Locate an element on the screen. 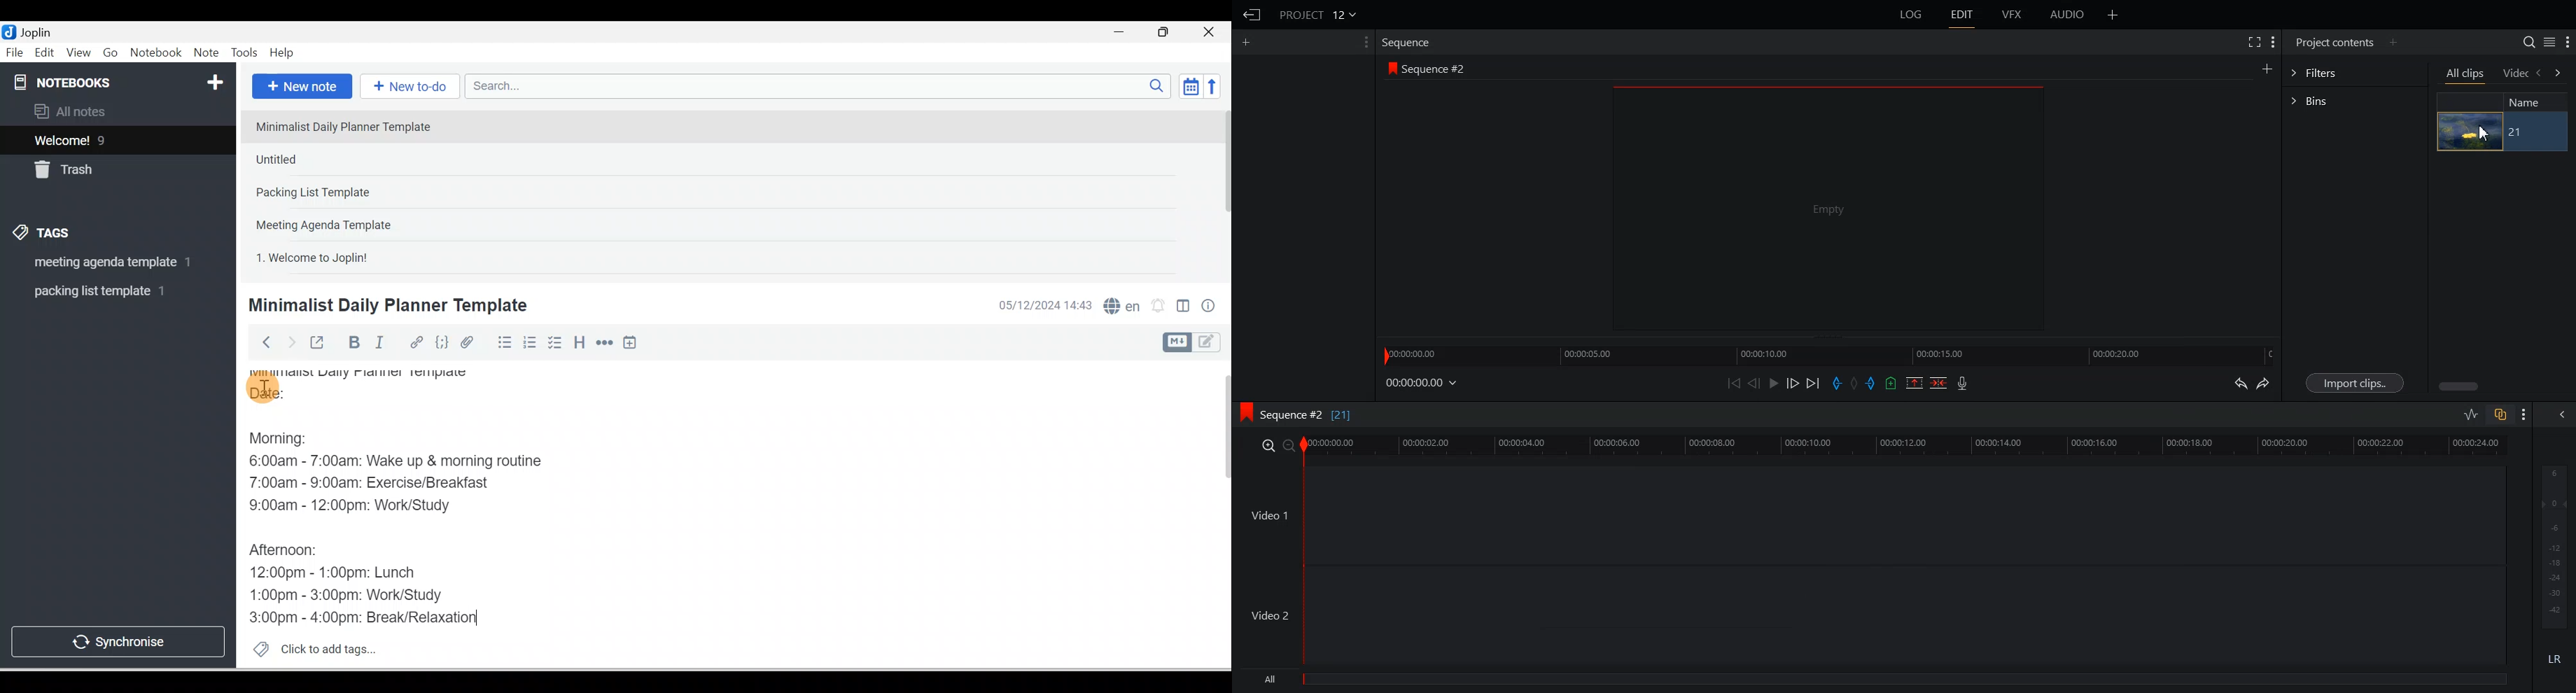 The image size is (2576, 700). Code is located at coordinates (442, 343).